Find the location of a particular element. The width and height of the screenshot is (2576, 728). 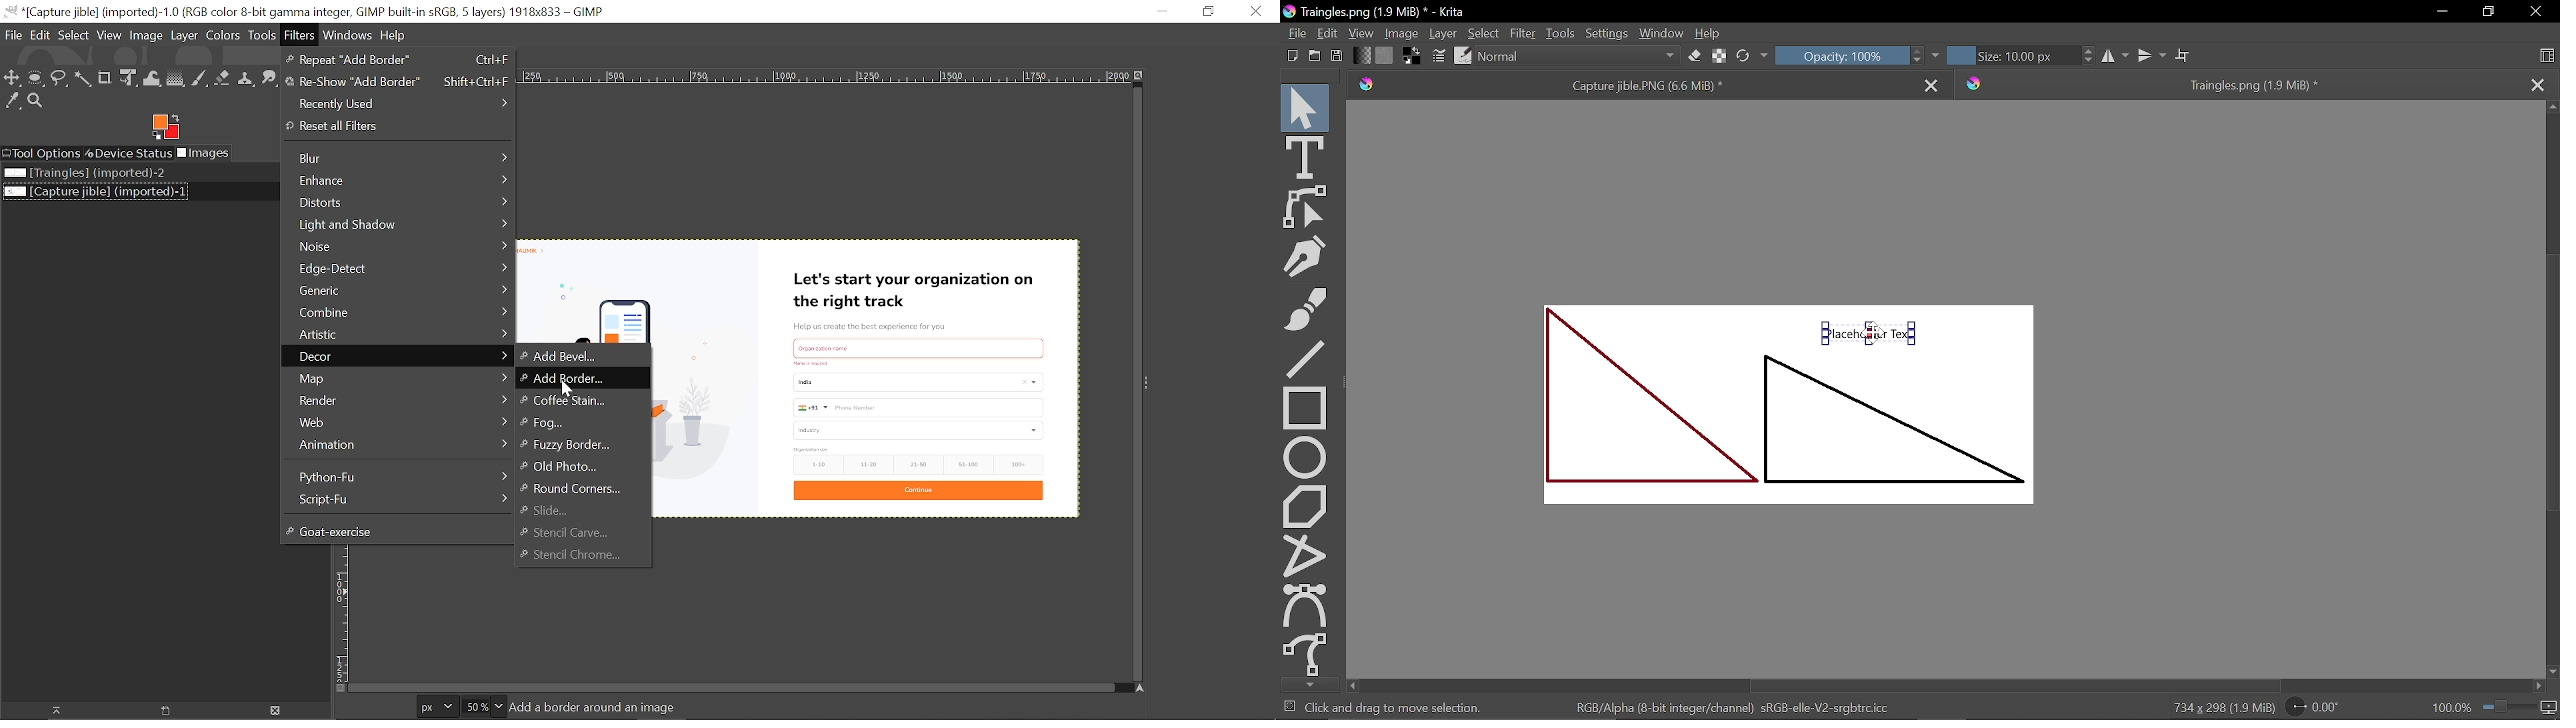

Stencil Carve... is located at coordinates (571, 532).